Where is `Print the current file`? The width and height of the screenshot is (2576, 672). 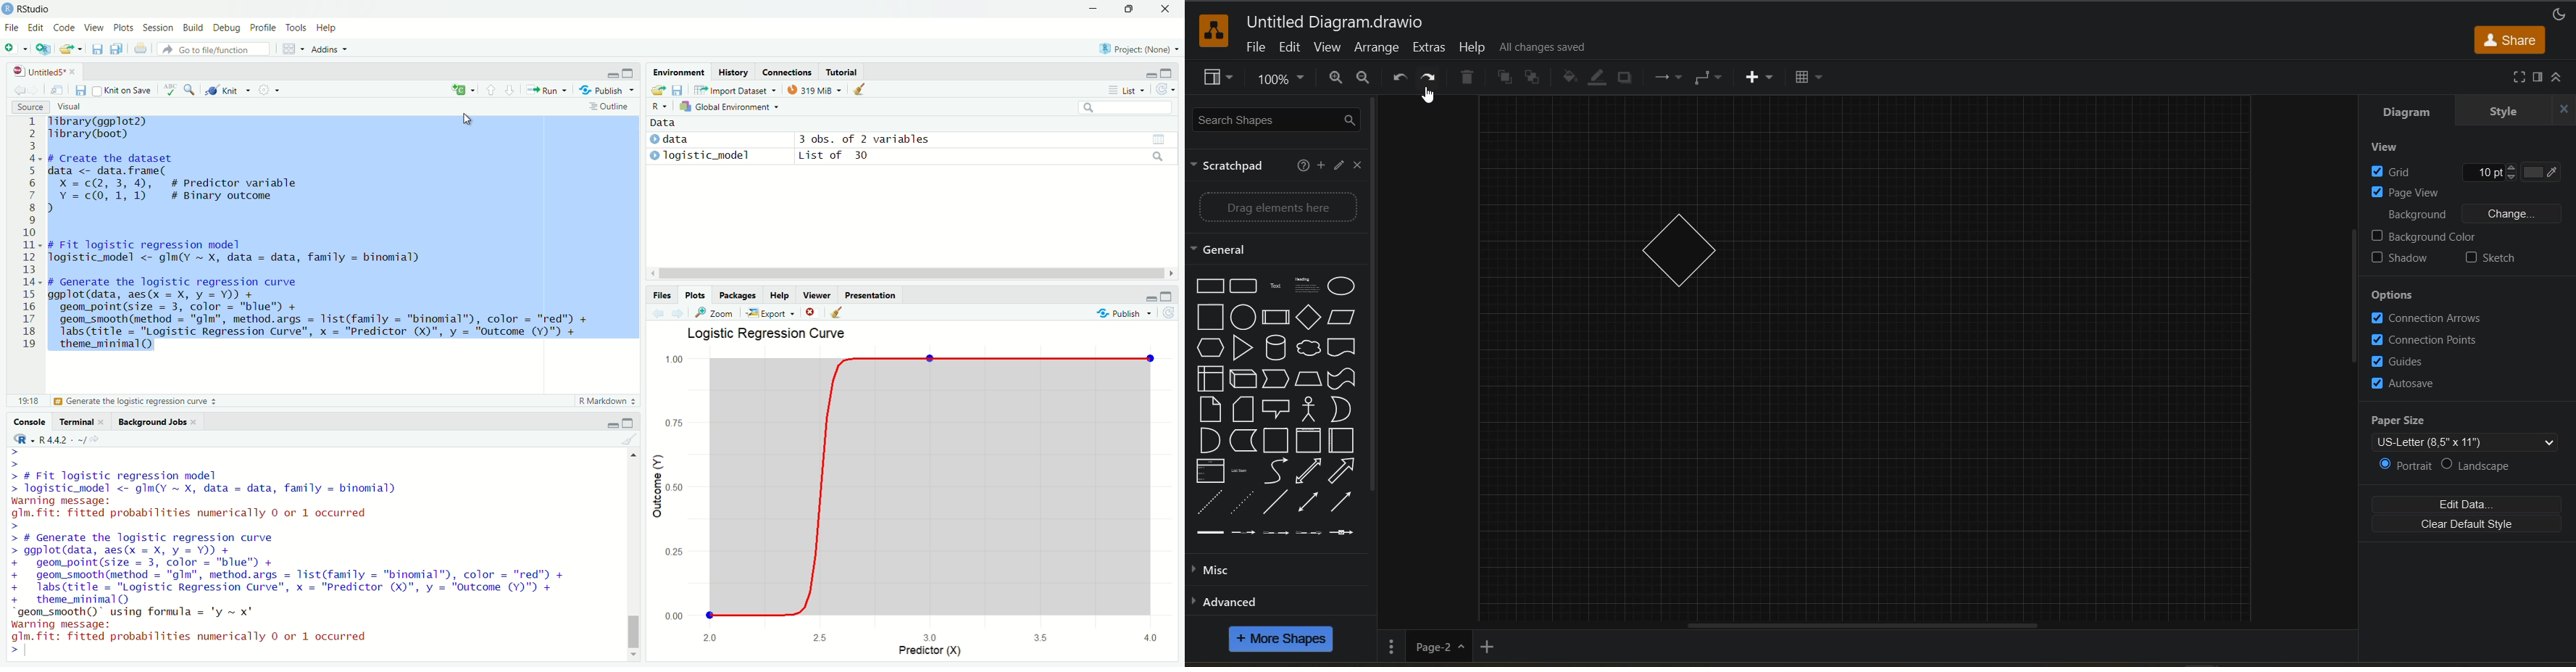
Print the current file is located at coordinates (141, 48).